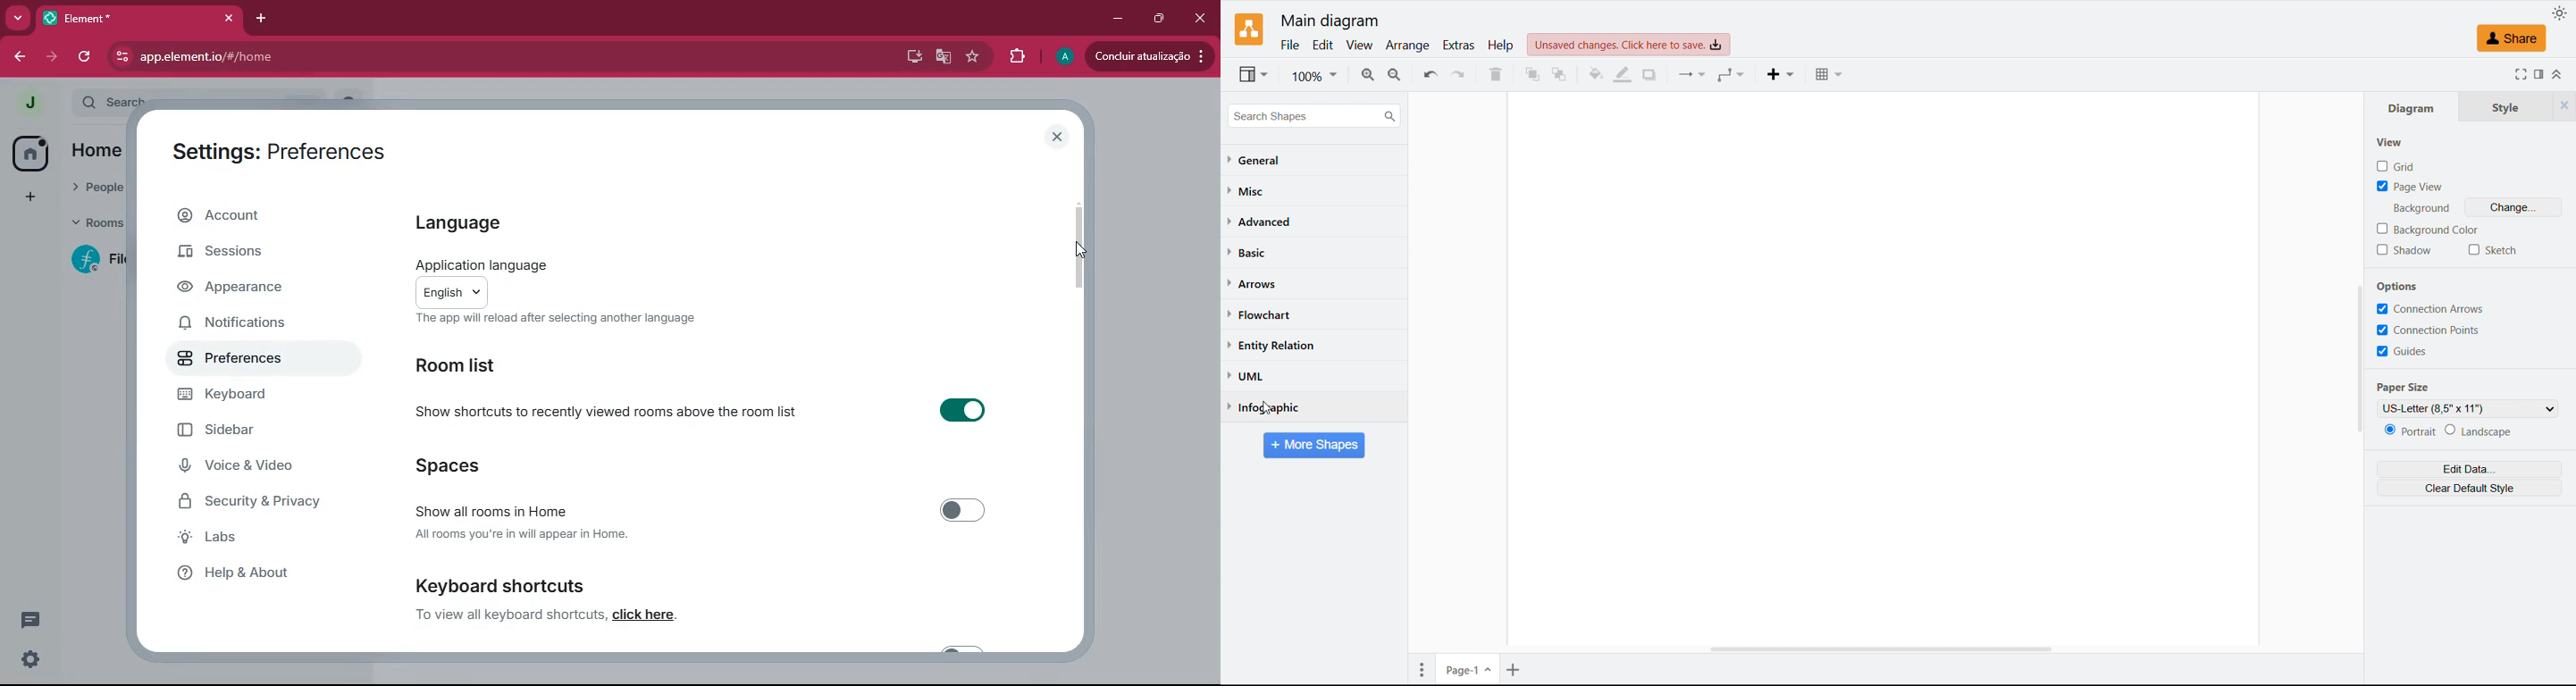 The image size is (2576, 700). Describe the element at coordinates (1330, 21) in the screenshot. I see `Main diagram` at that location.